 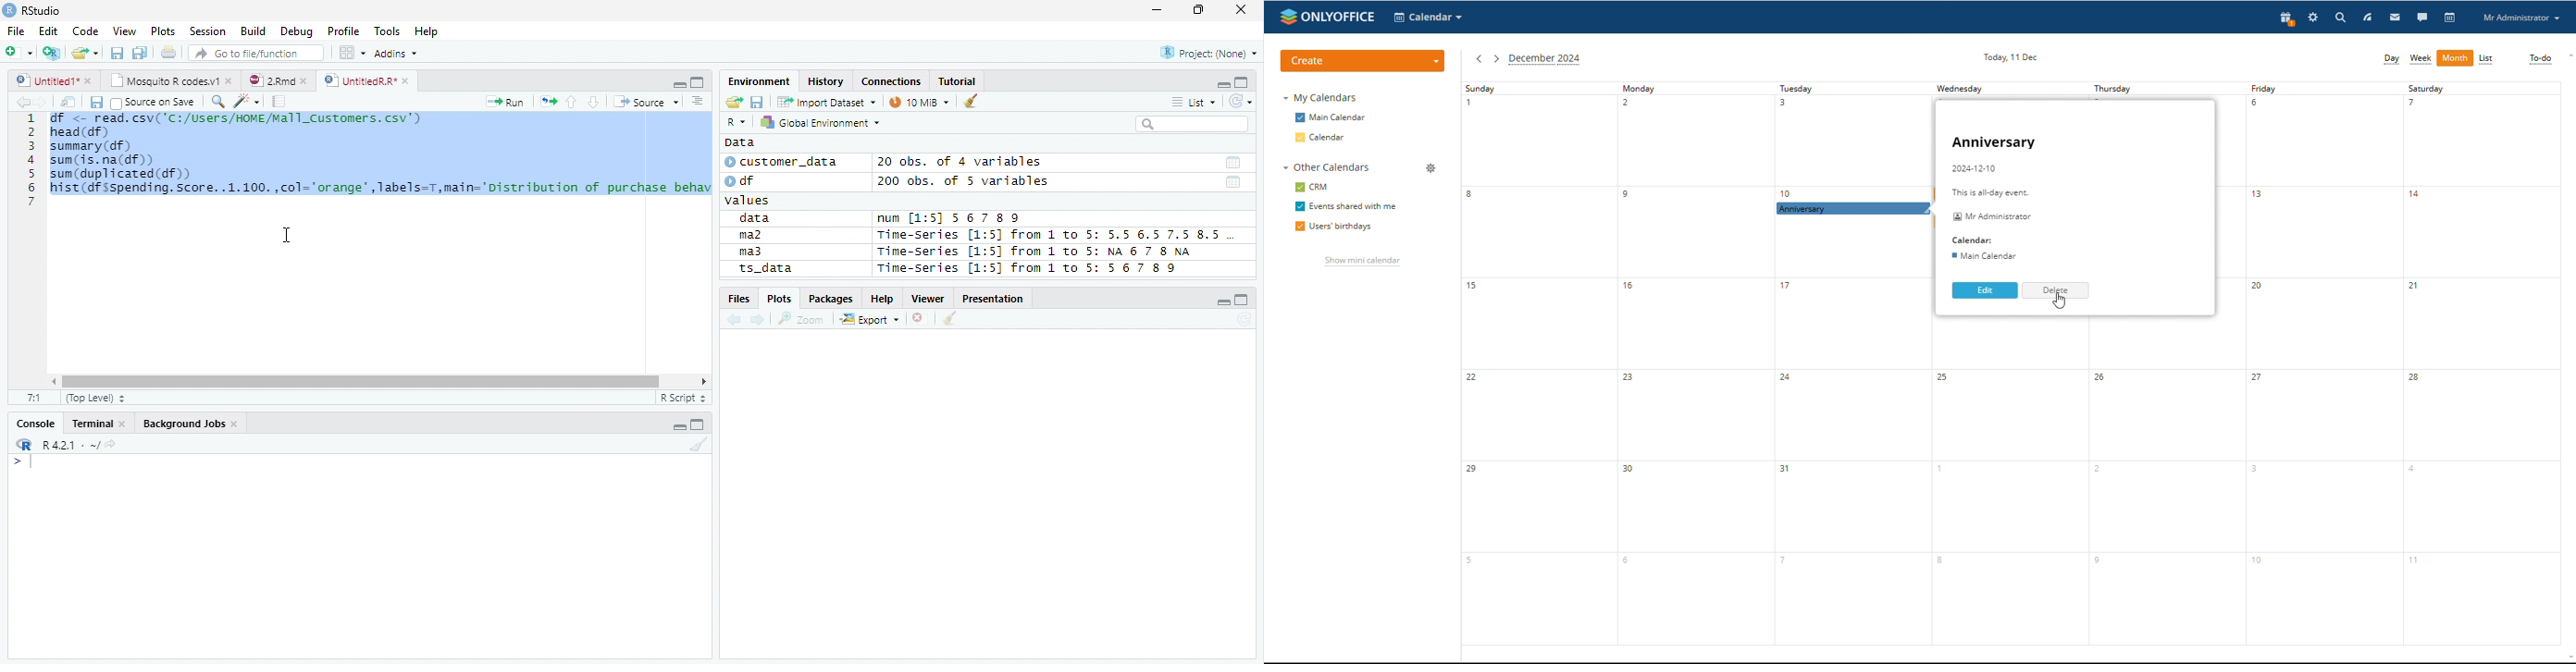 What do you see at coordinates (801, 319) in the screenshot?
I see `Zoom` at bounding box center [801, 319].